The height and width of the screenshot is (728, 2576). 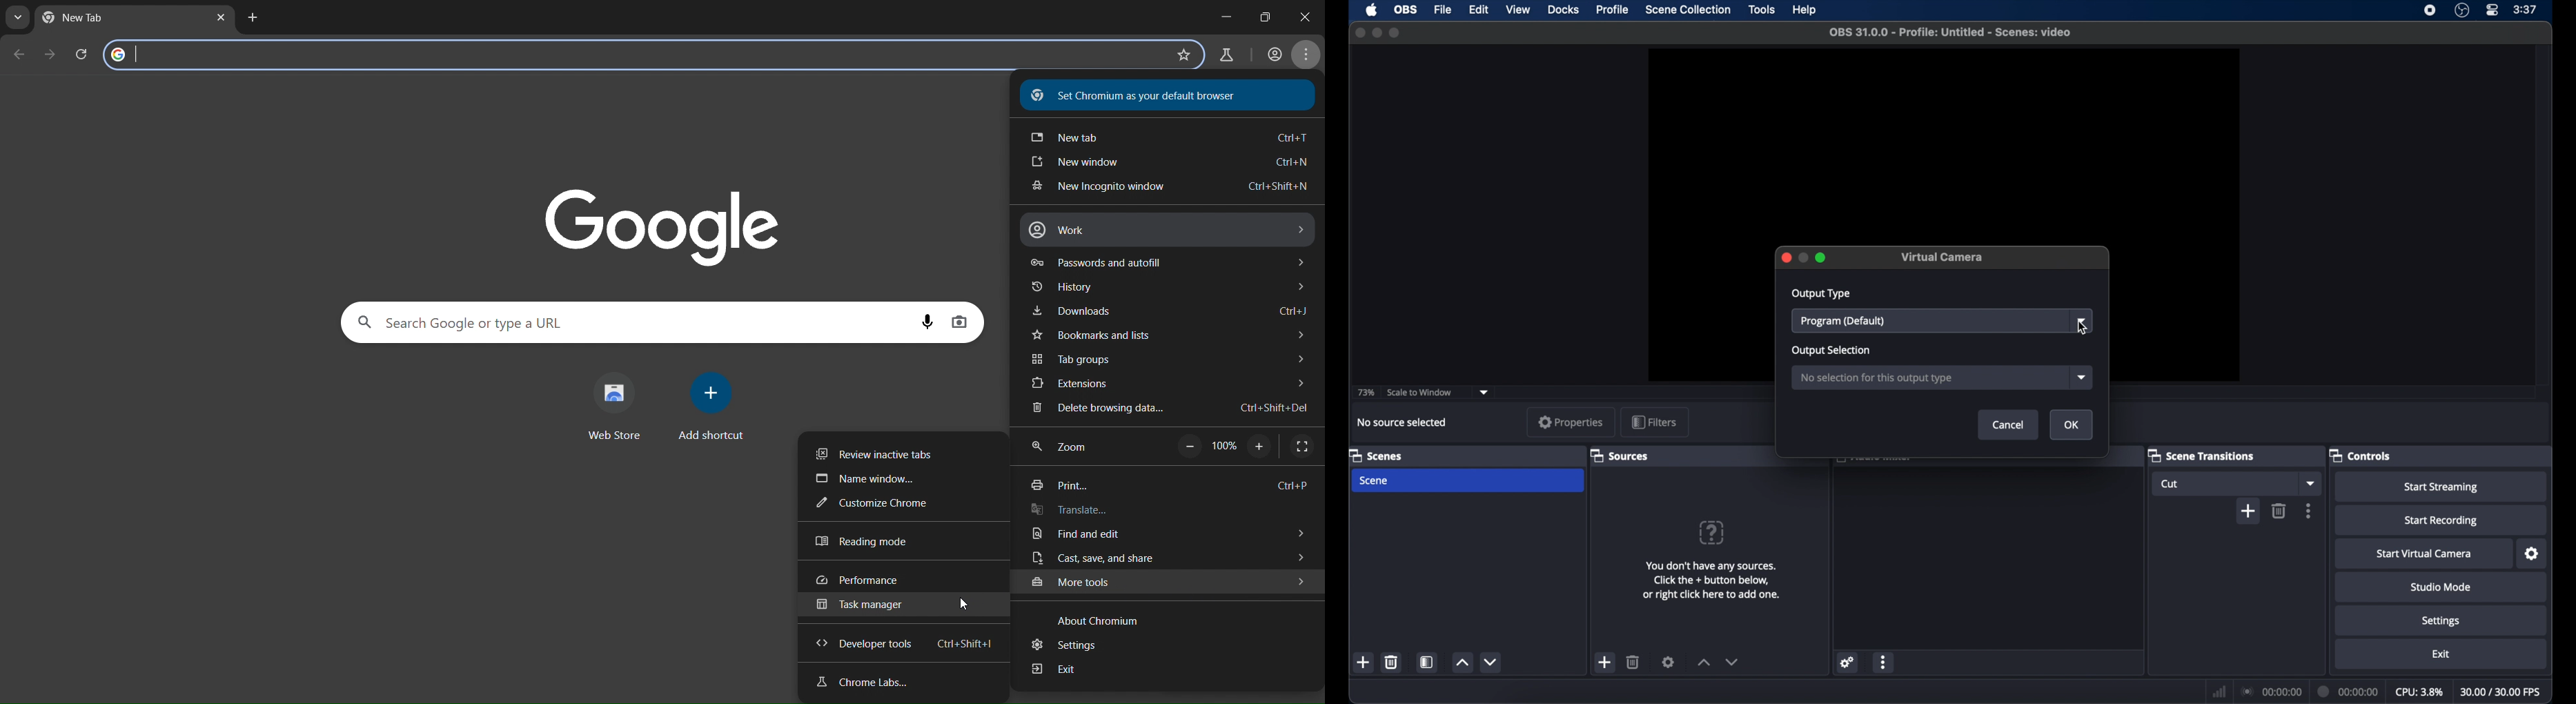 What do you see at coordinates (1391, 662) in the screenshot?
I see `delete` at bounding box center [1391, 662].